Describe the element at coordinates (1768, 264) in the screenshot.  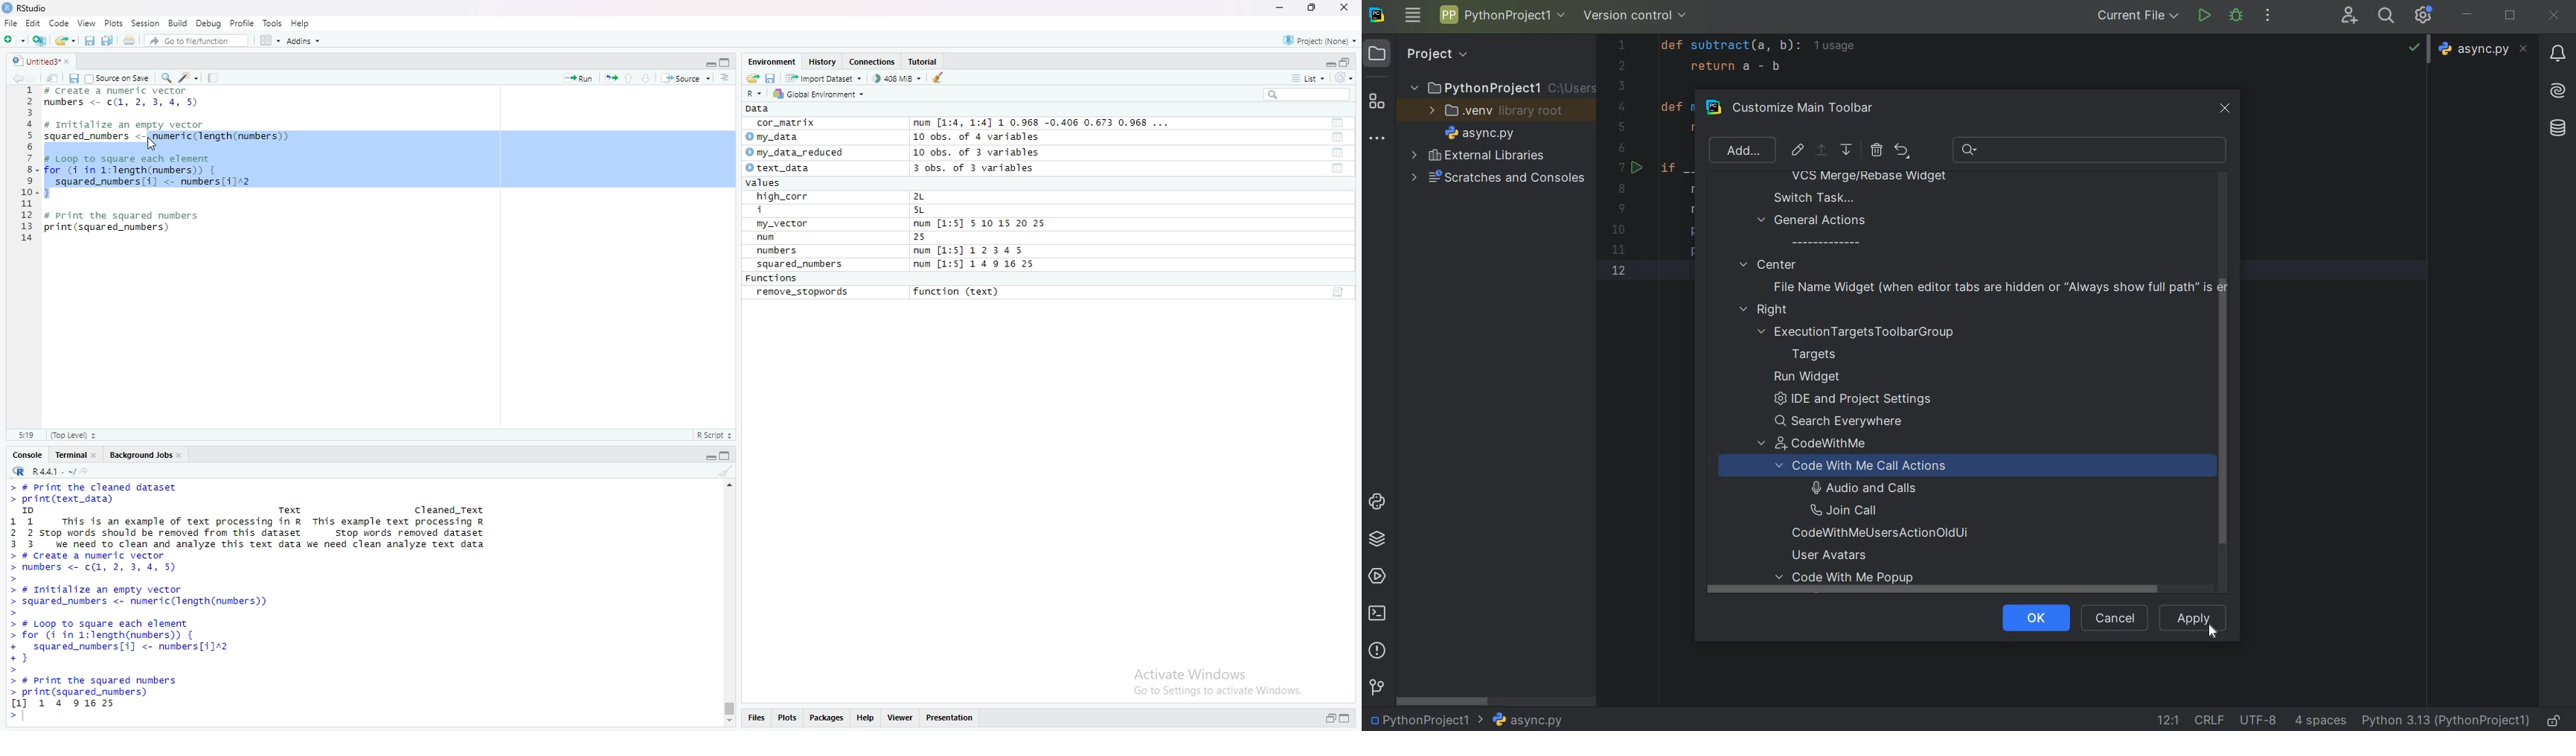
I see `center` at that location.